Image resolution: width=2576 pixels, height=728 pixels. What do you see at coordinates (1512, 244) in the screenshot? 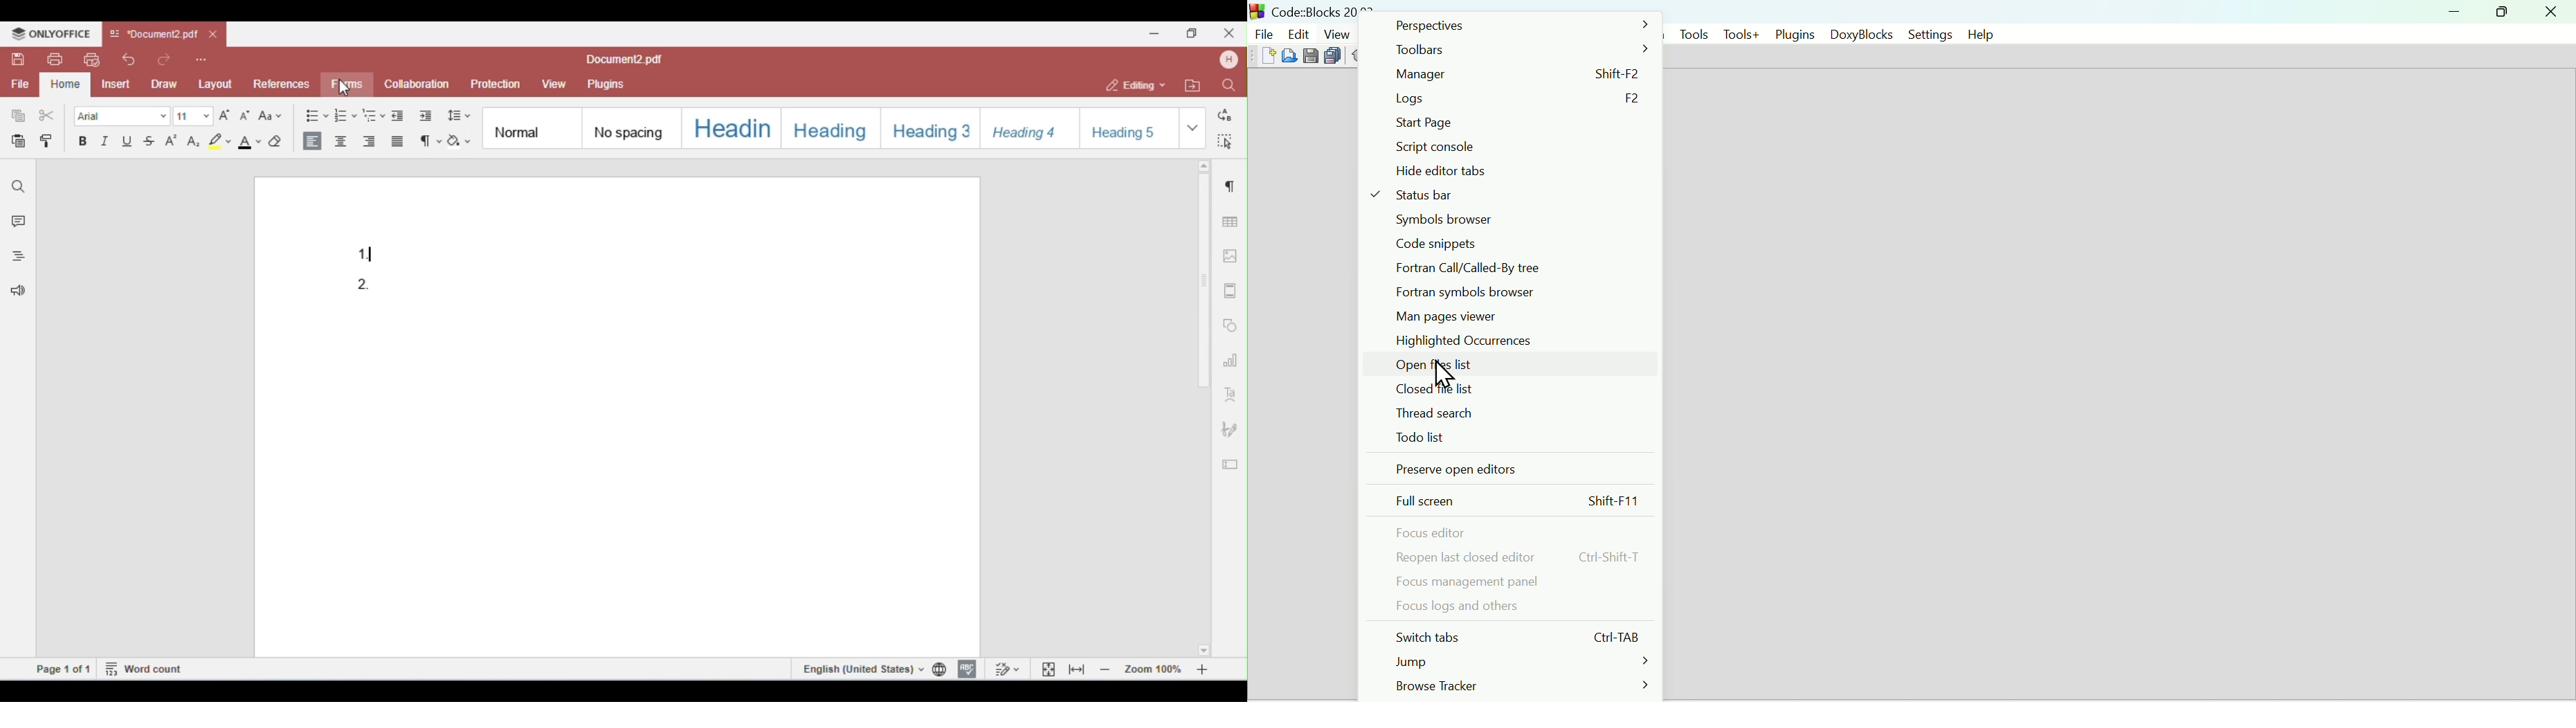
I see `code snippets` at bounding box center [1512, 244].